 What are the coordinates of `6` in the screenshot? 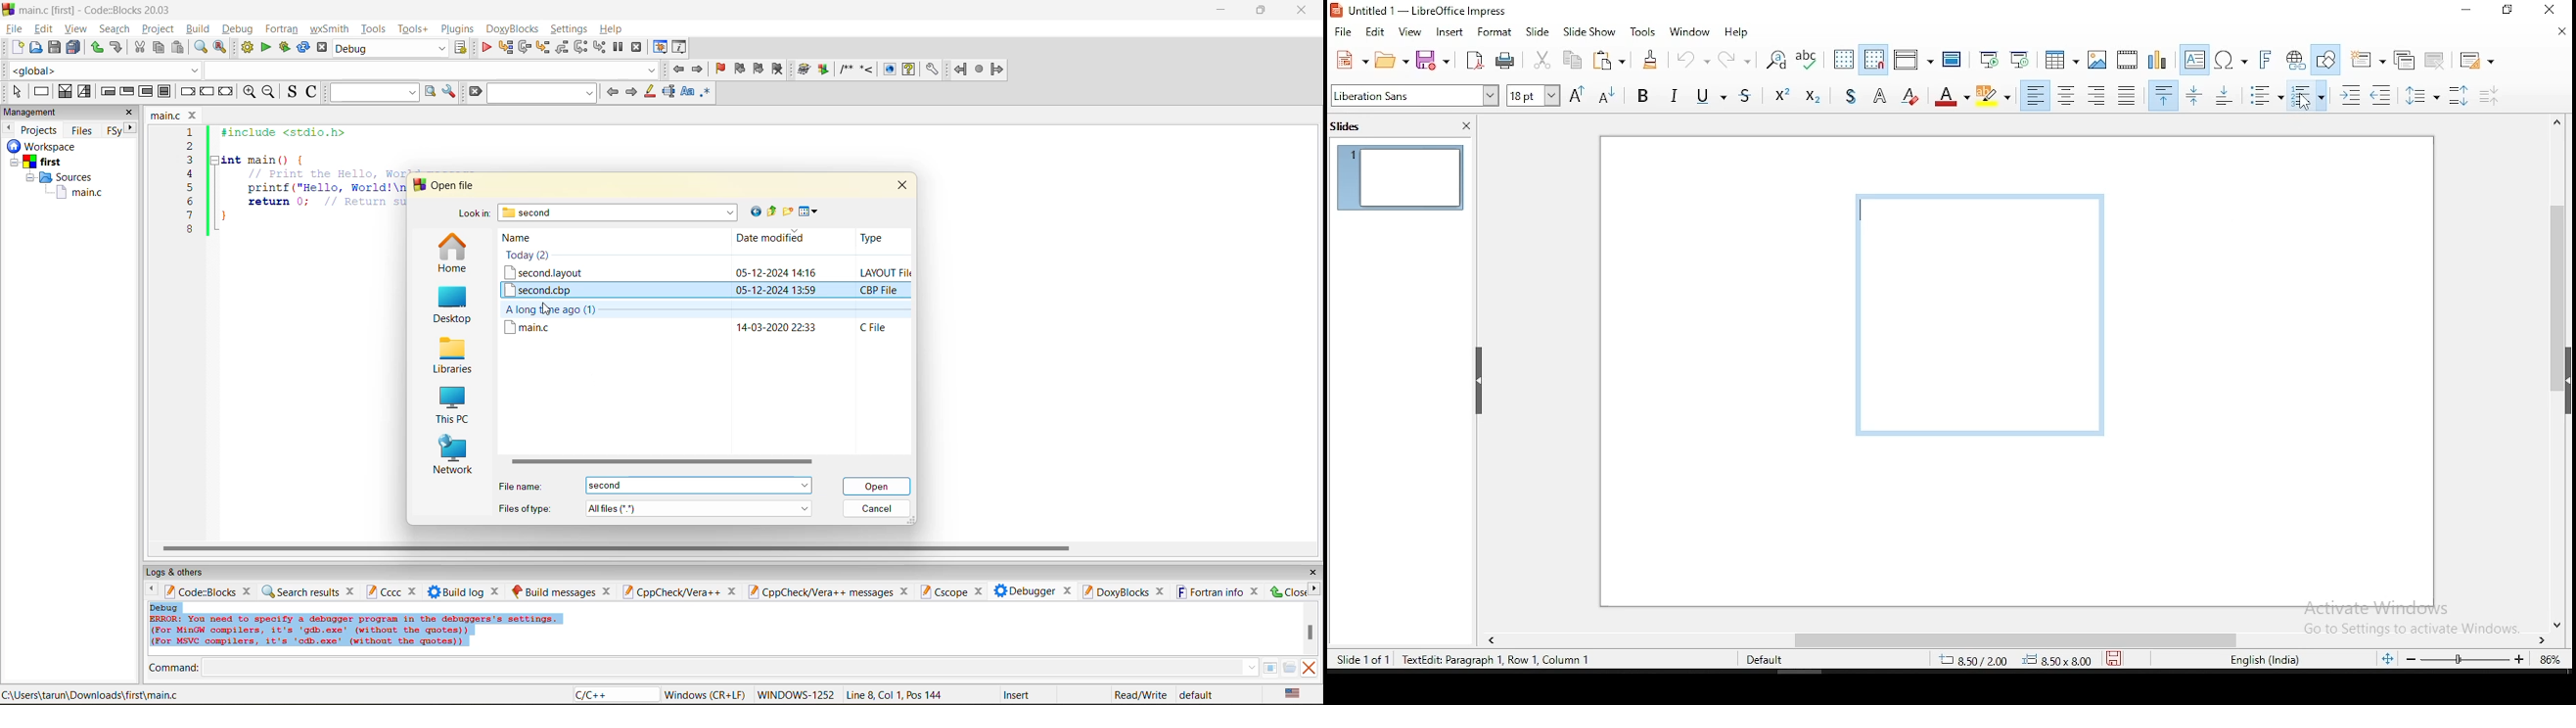 It's located at (190, 201).